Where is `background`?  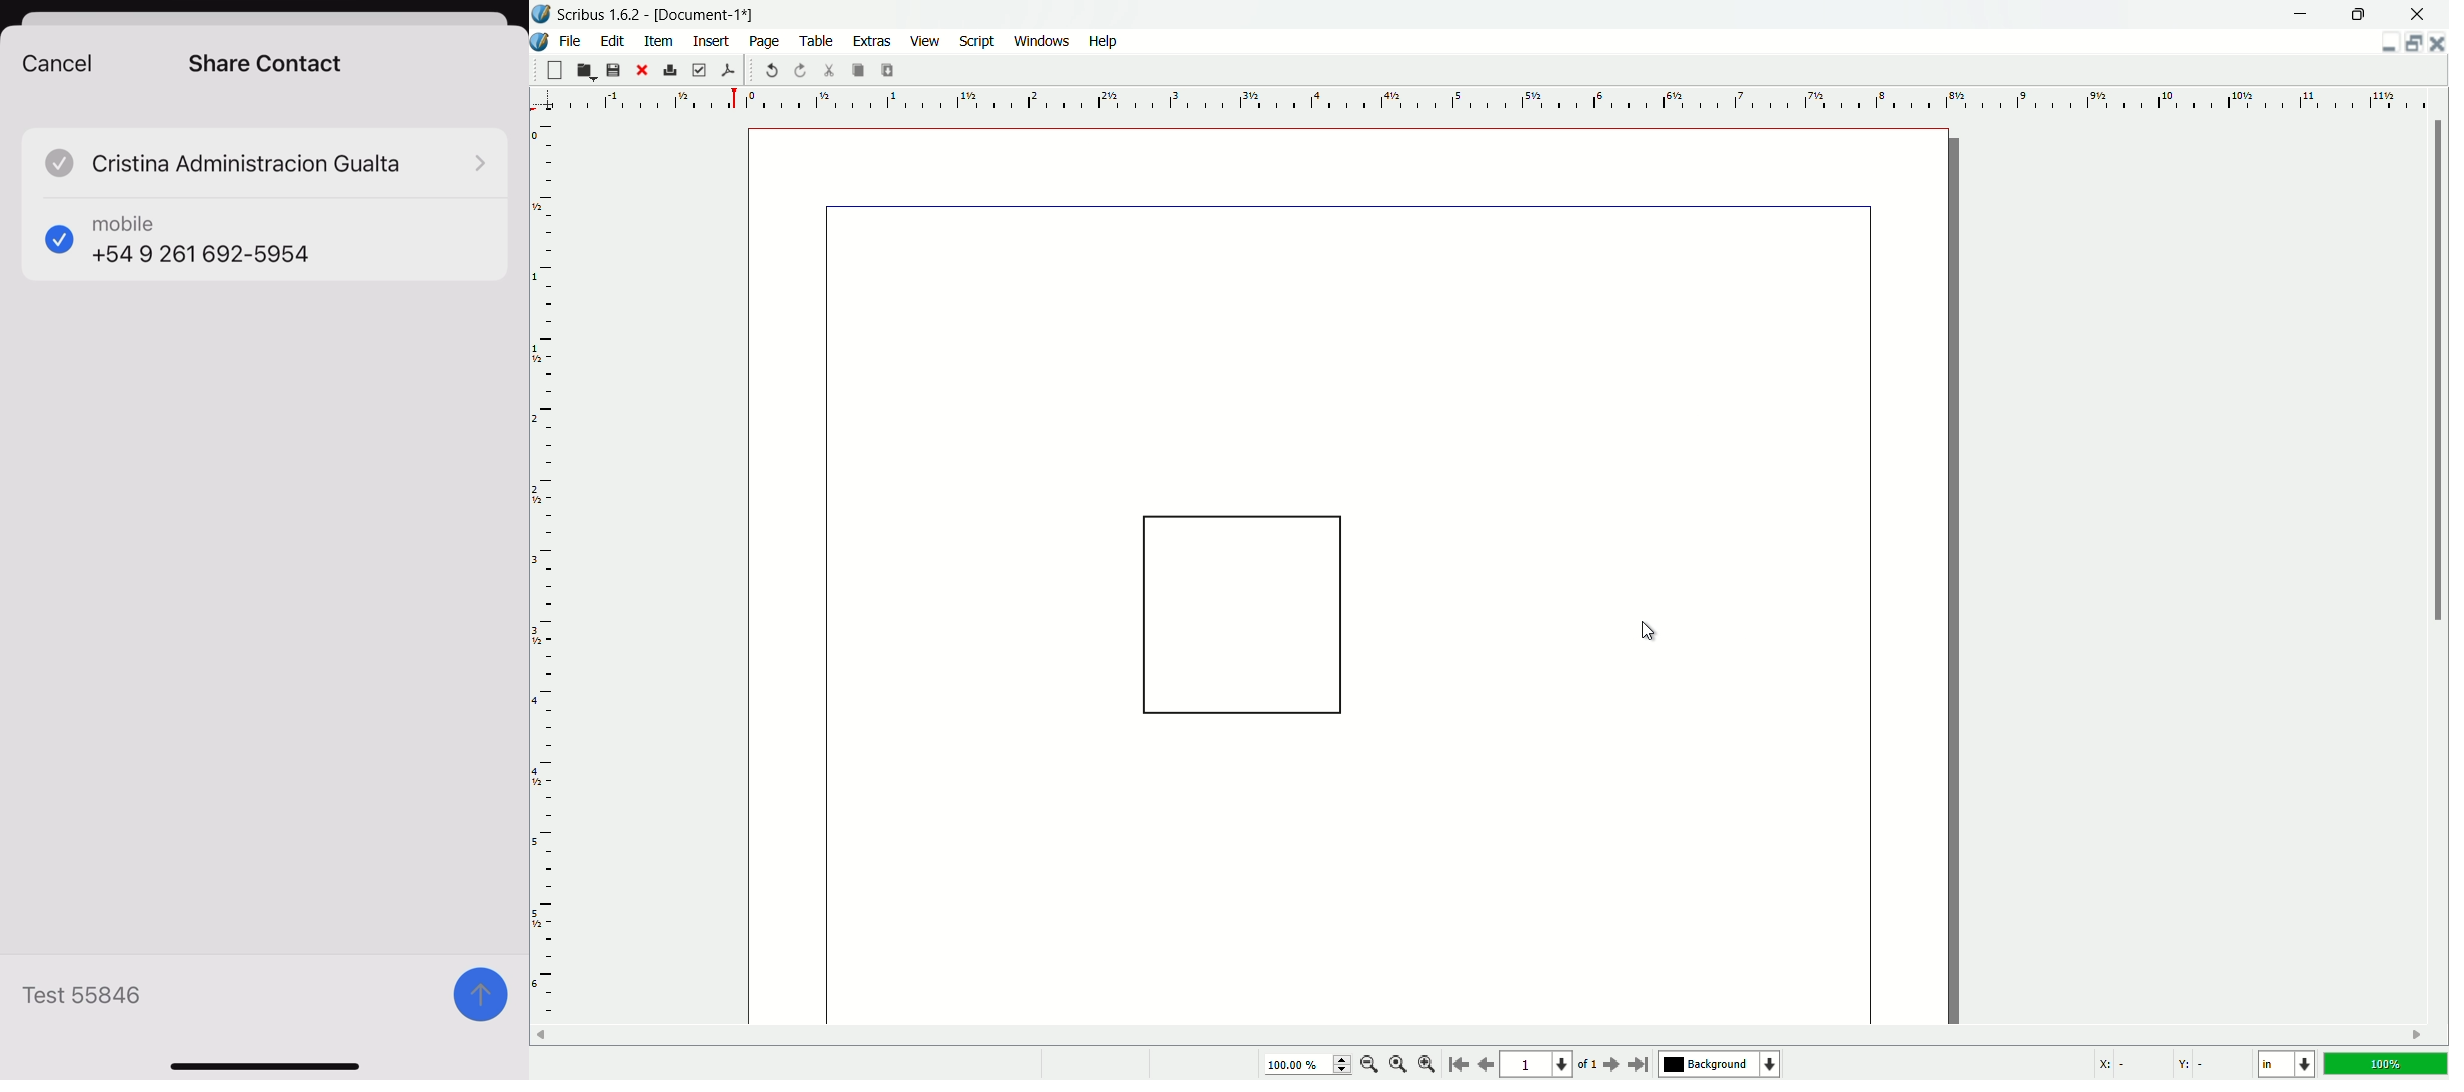
background is located at coordinates (1720, 1063).